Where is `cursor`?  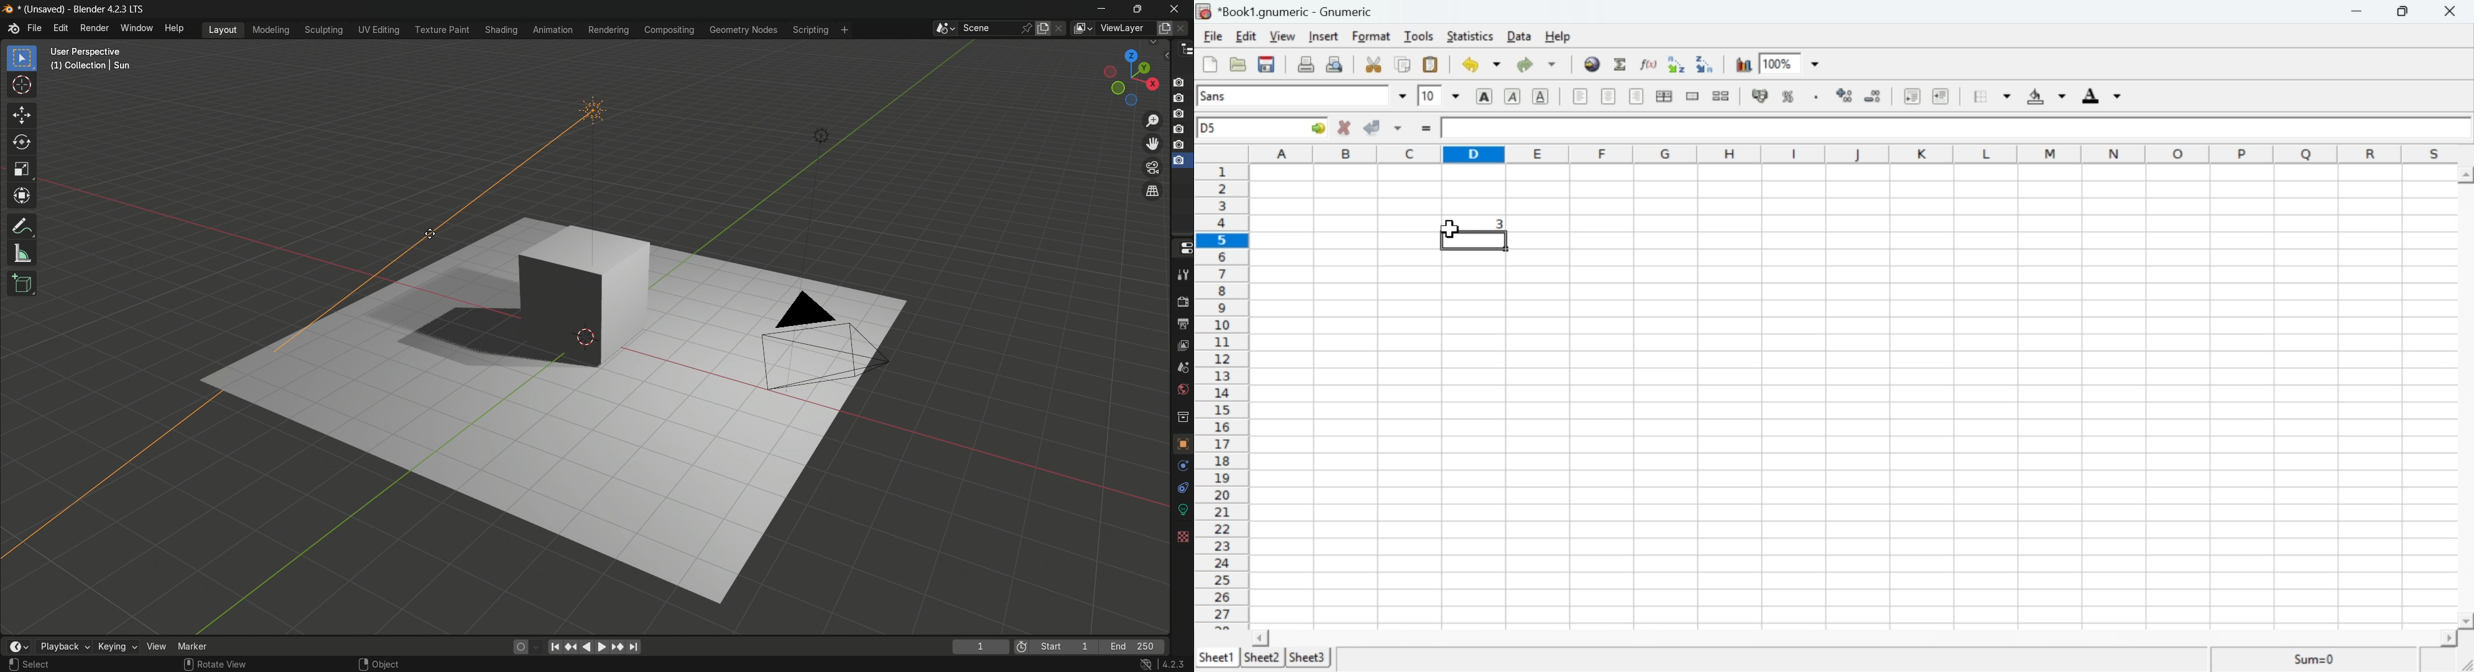
cursor is located at coordinates (1449, 231).